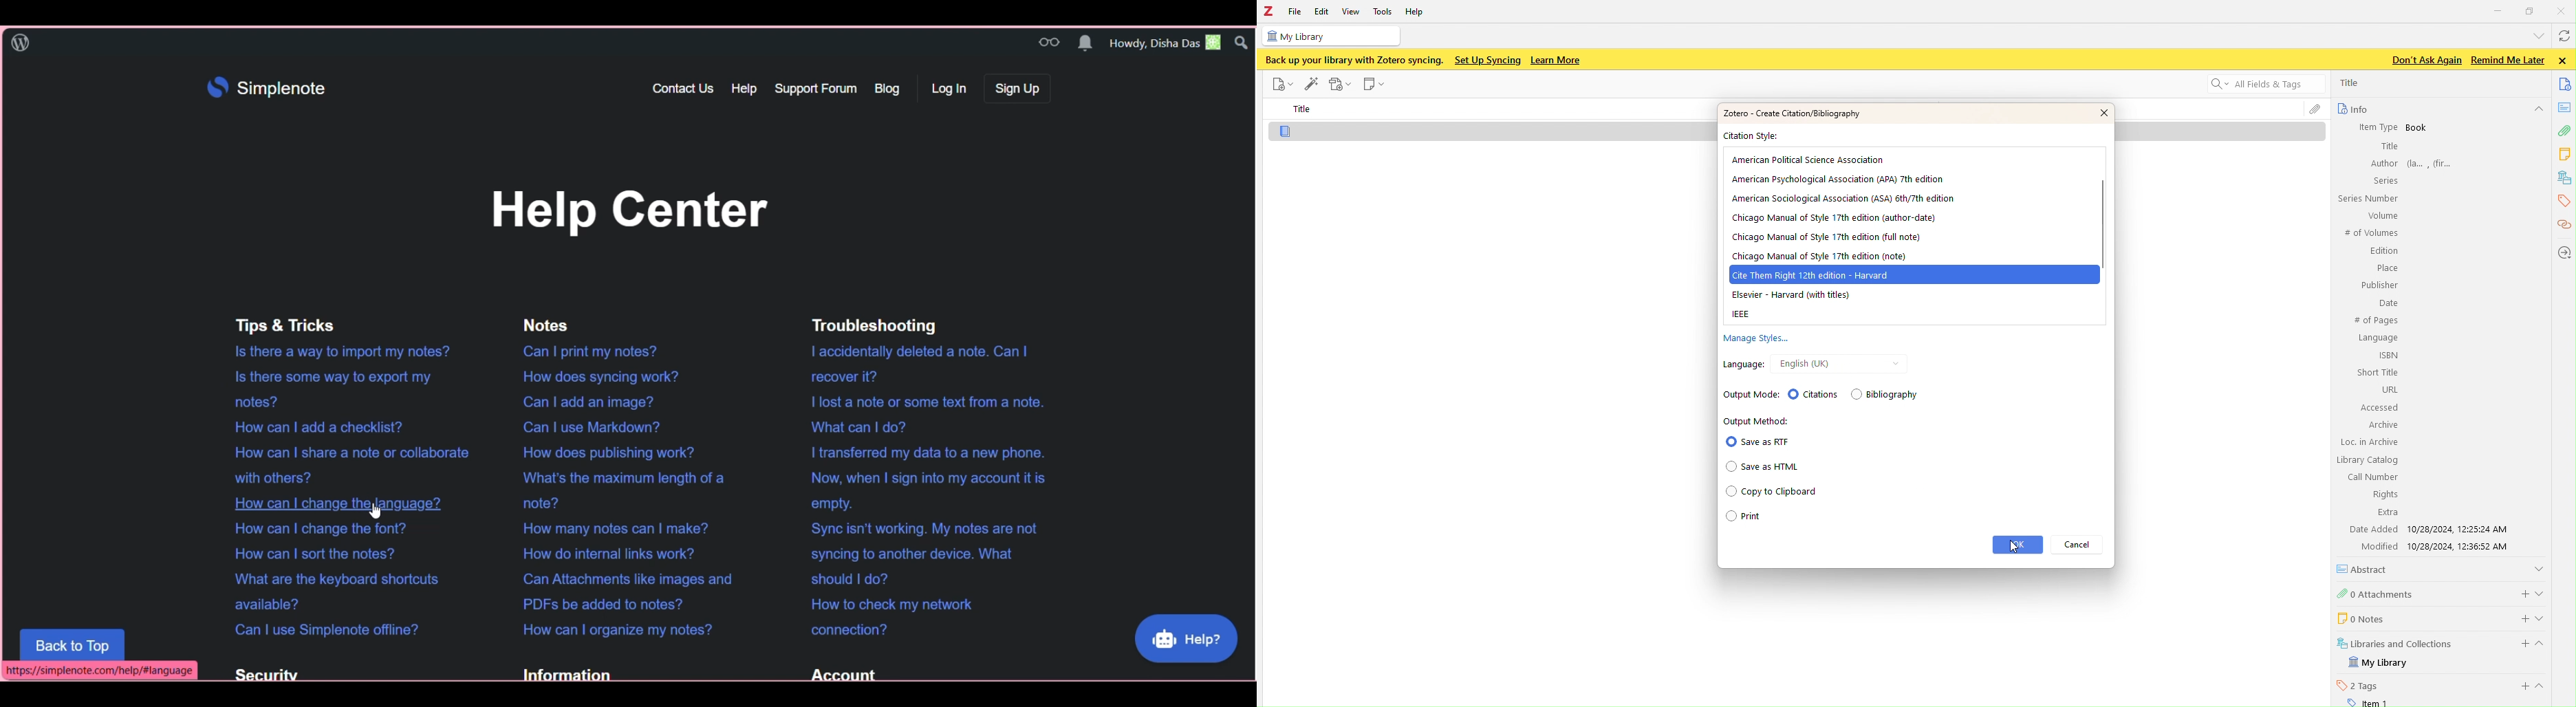  I want to click on edit, so click(1311, 82).